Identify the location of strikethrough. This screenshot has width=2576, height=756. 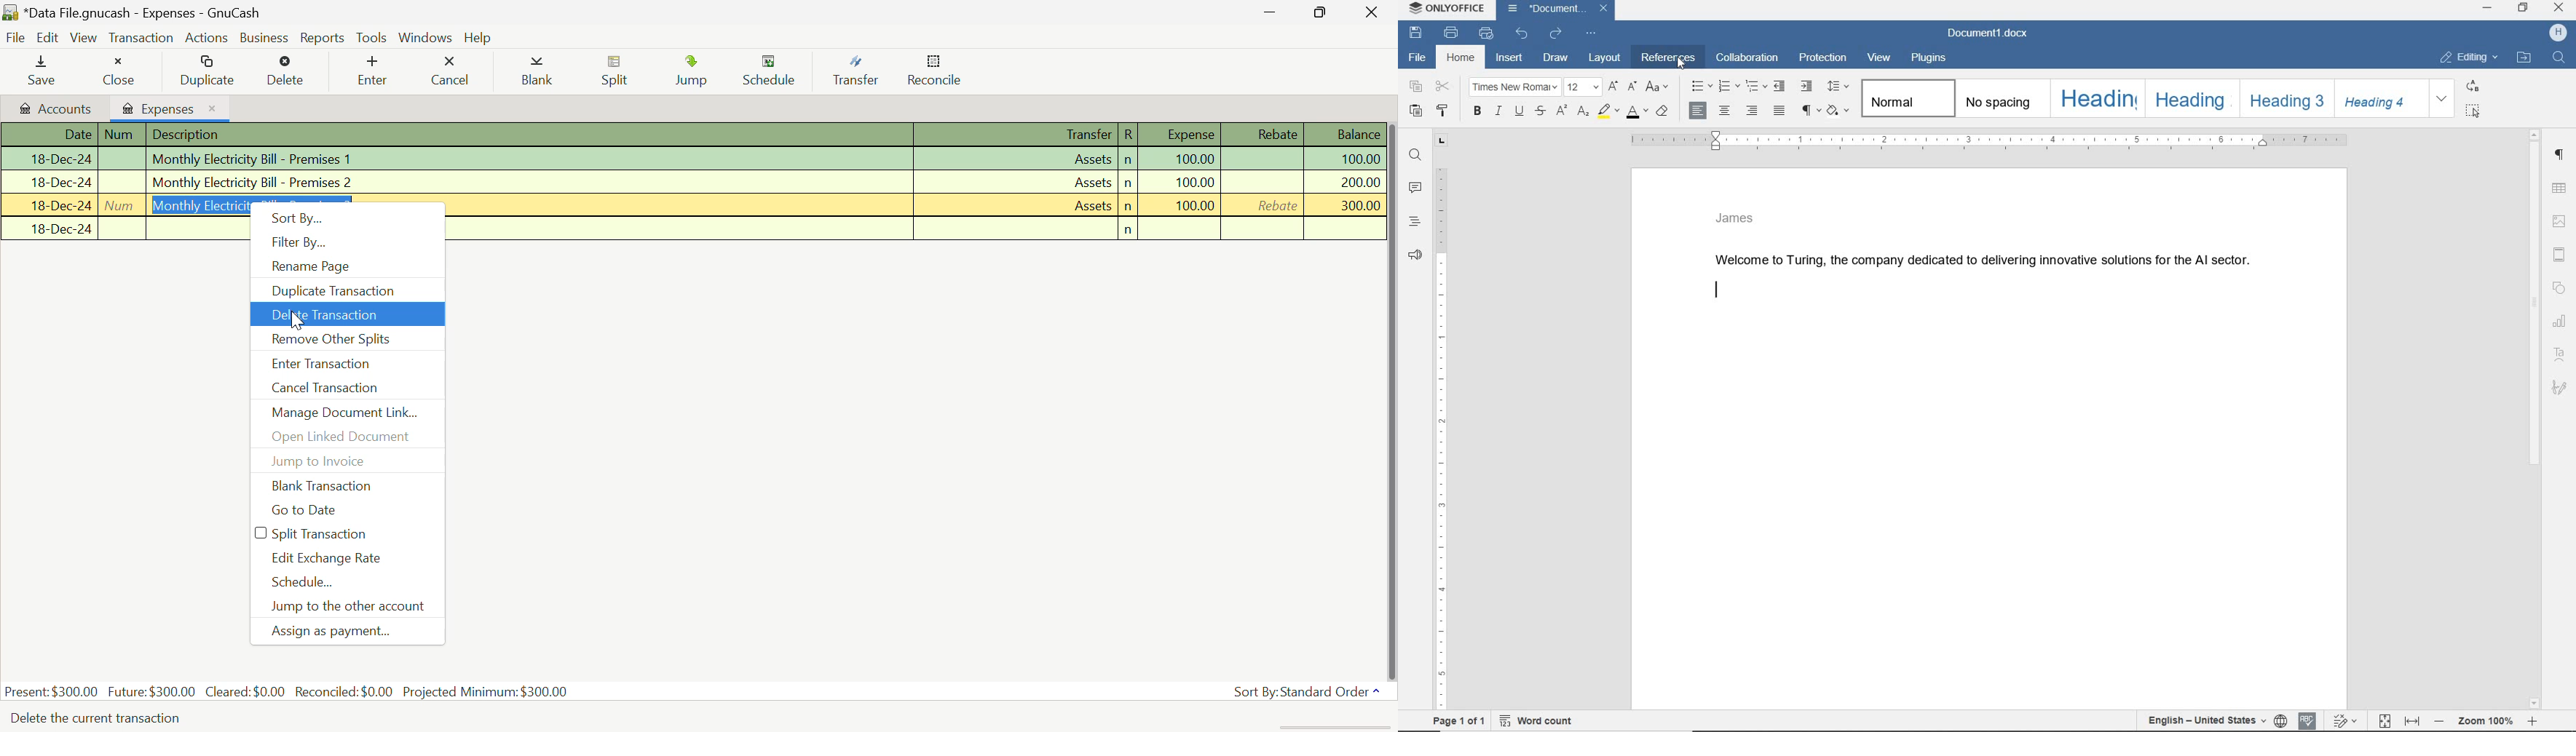
(1540, 112).